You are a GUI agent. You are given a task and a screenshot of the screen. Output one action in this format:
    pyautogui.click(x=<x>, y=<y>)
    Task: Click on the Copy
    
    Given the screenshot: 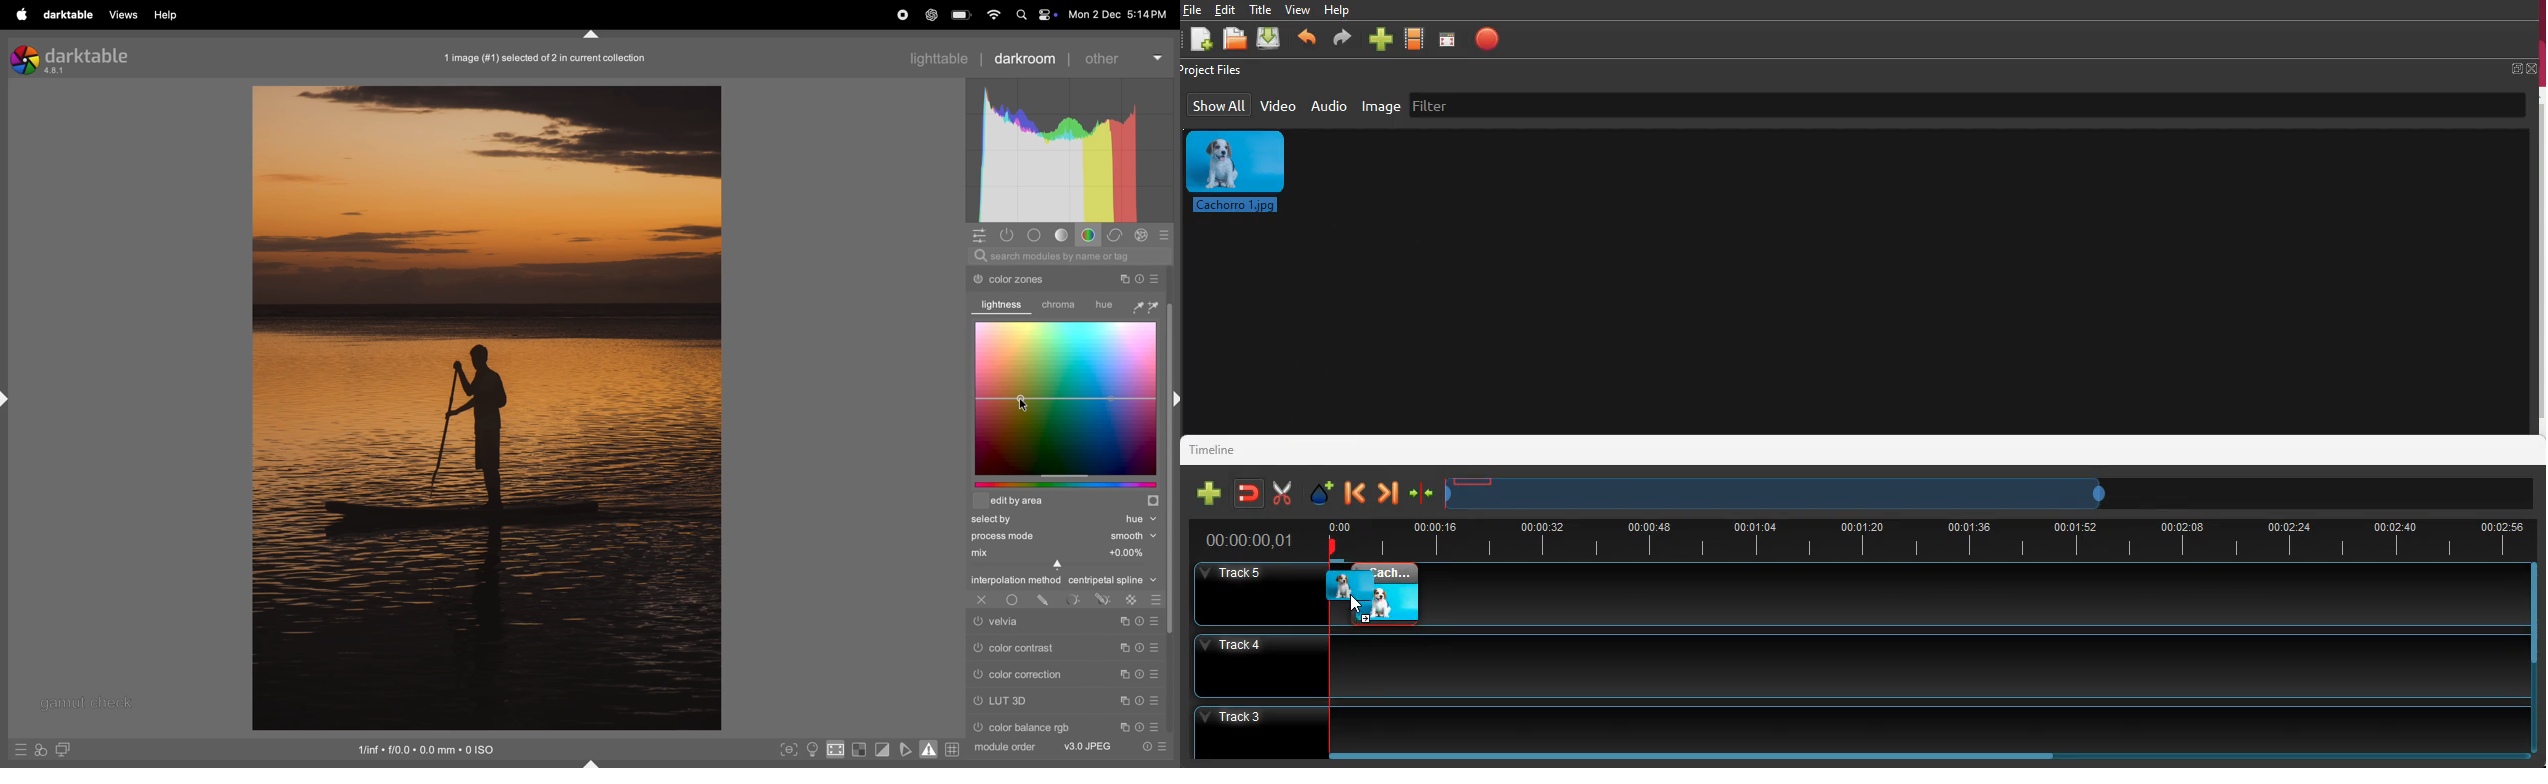 What is the action you would take?
    pyautogui.click(x=1124, y=621)
    